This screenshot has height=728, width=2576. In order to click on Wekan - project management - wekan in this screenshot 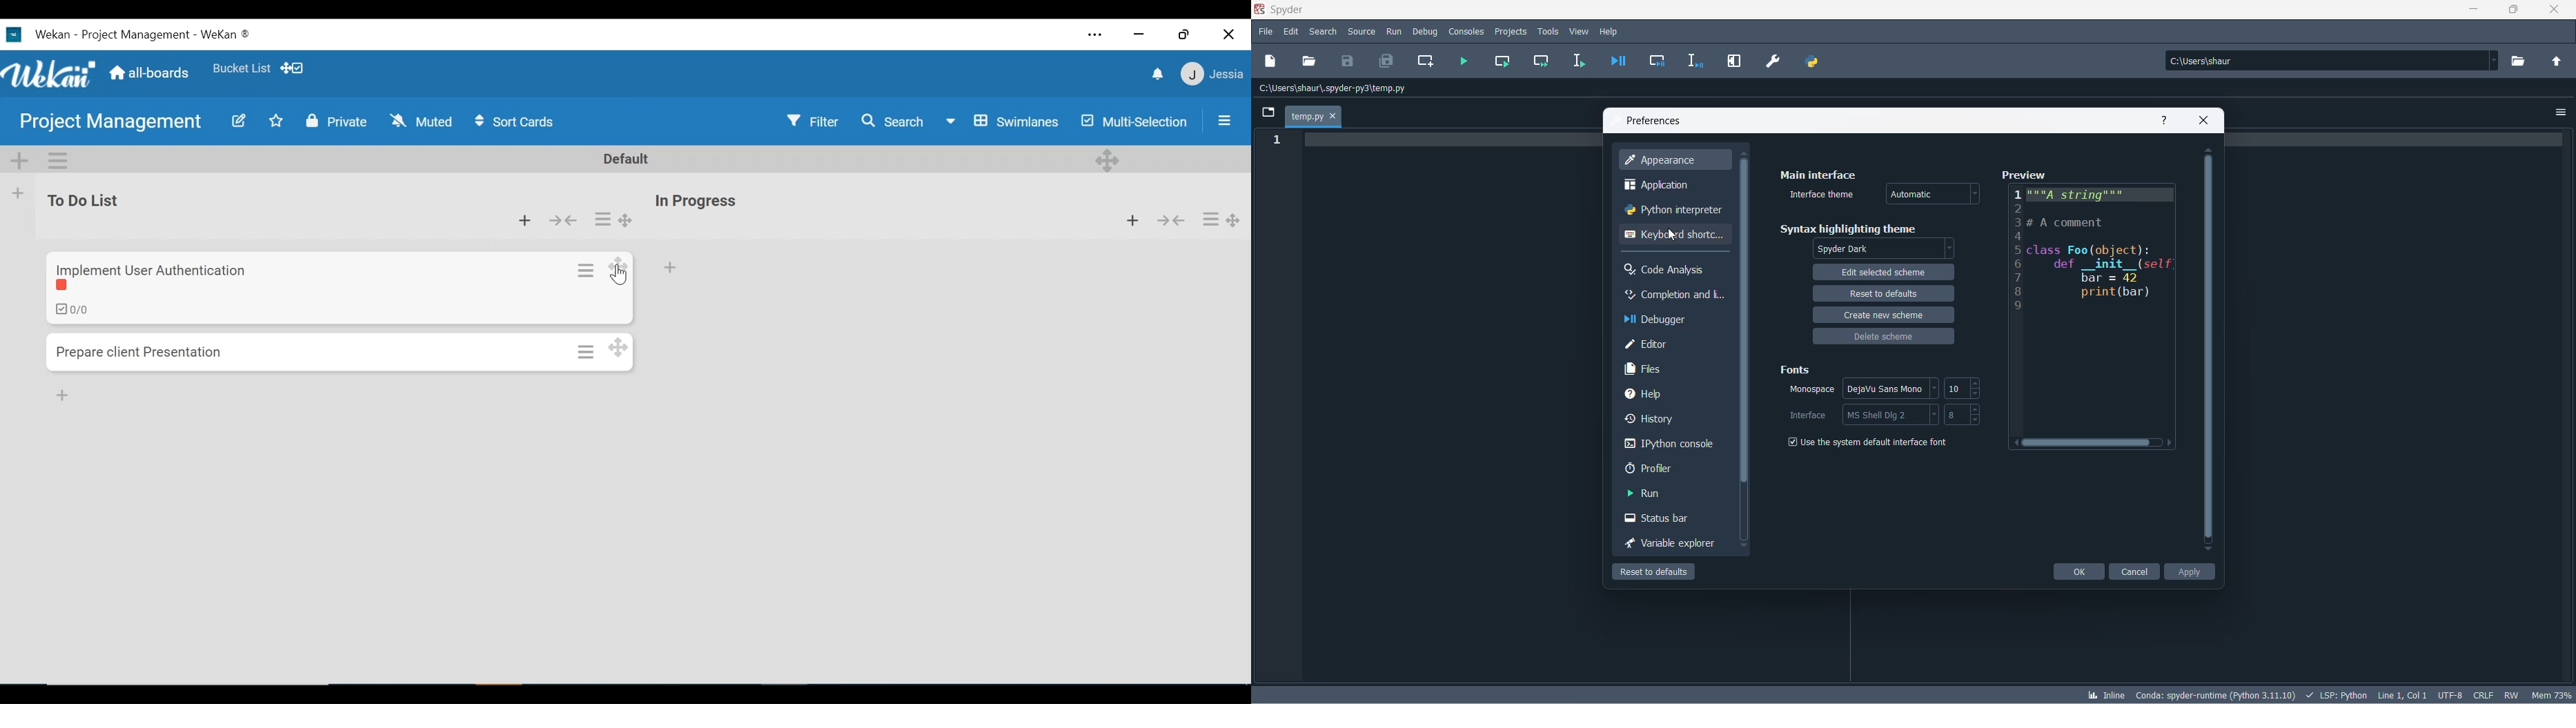, I will do `click(162, 33)`.